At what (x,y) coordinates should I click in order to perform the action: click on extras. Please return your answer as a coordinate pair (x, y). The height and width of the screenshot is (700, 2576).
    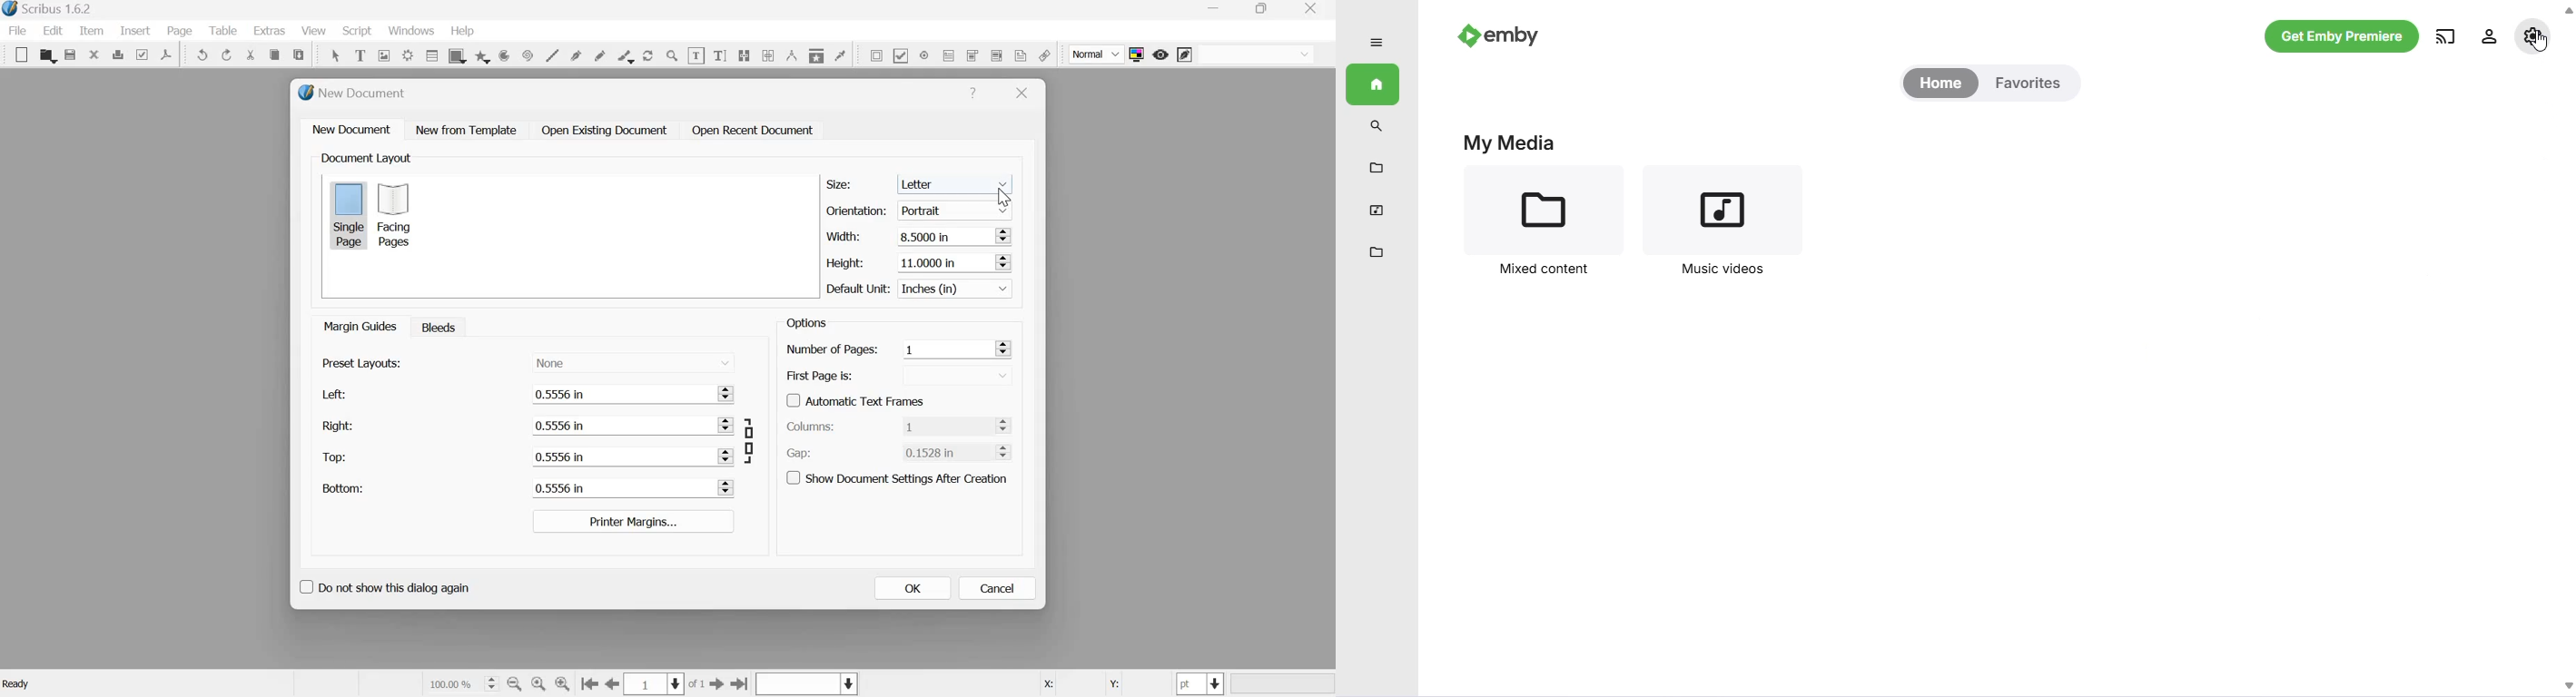
    Looking at the image, I should click on (270, 31).